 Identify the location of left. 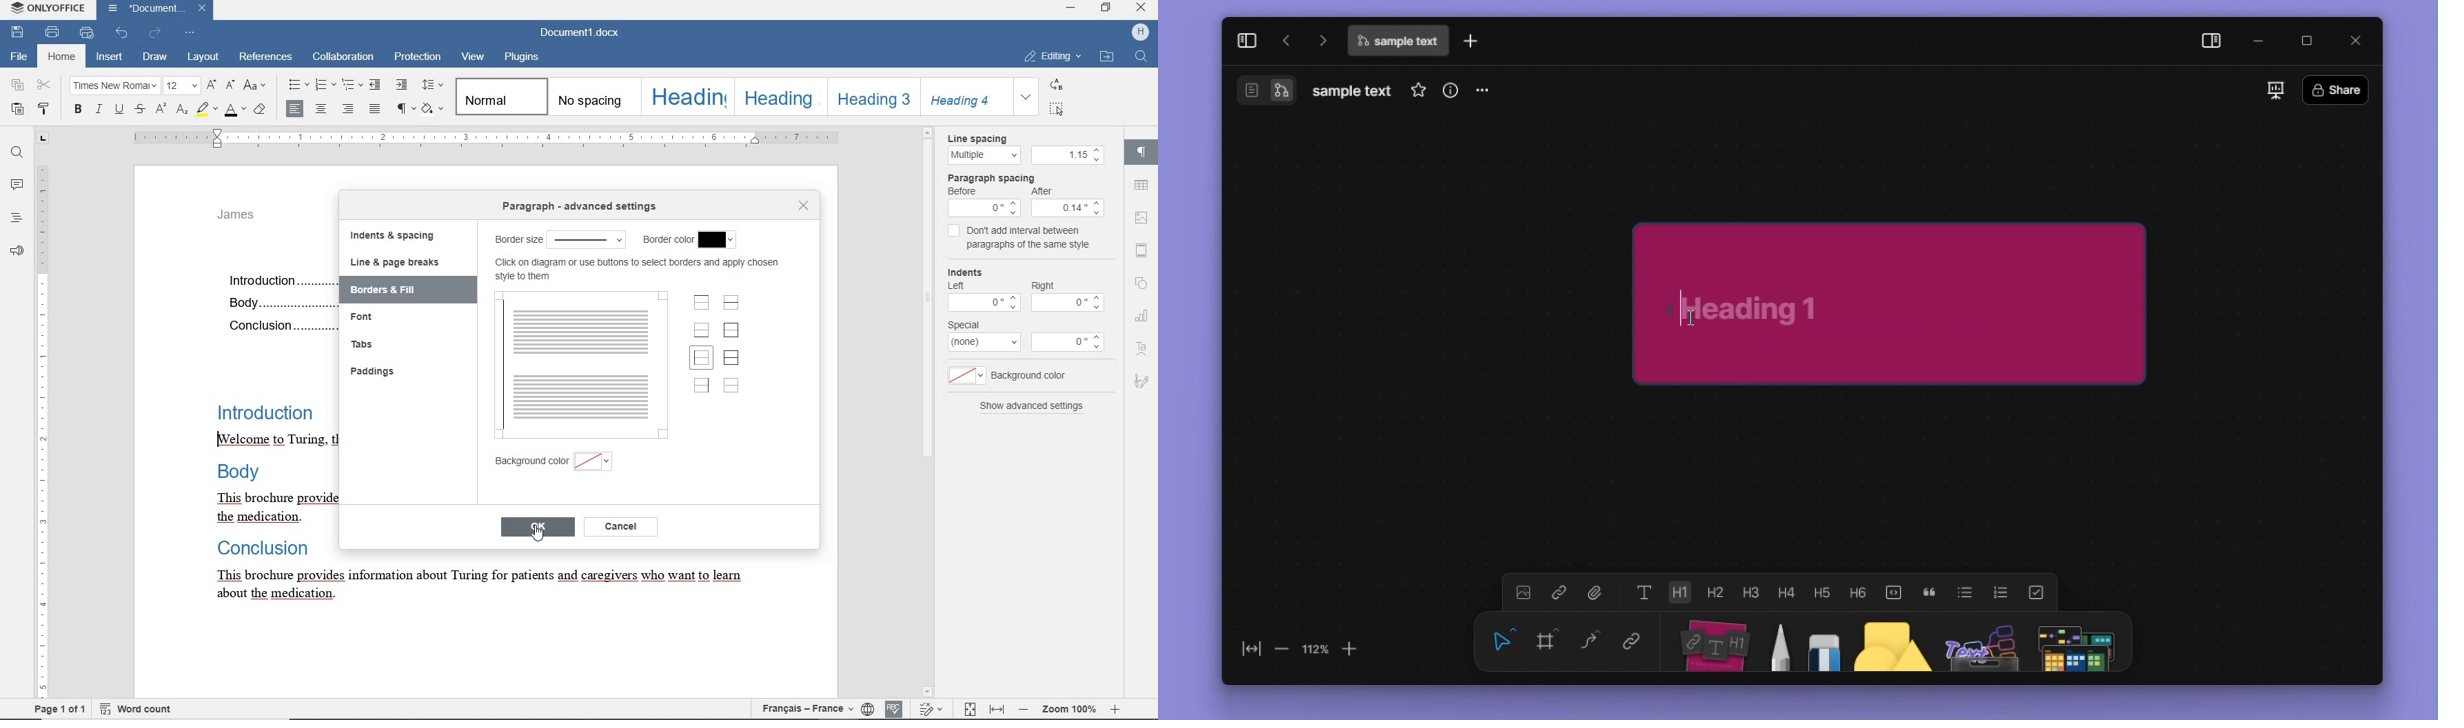
(955, 284).